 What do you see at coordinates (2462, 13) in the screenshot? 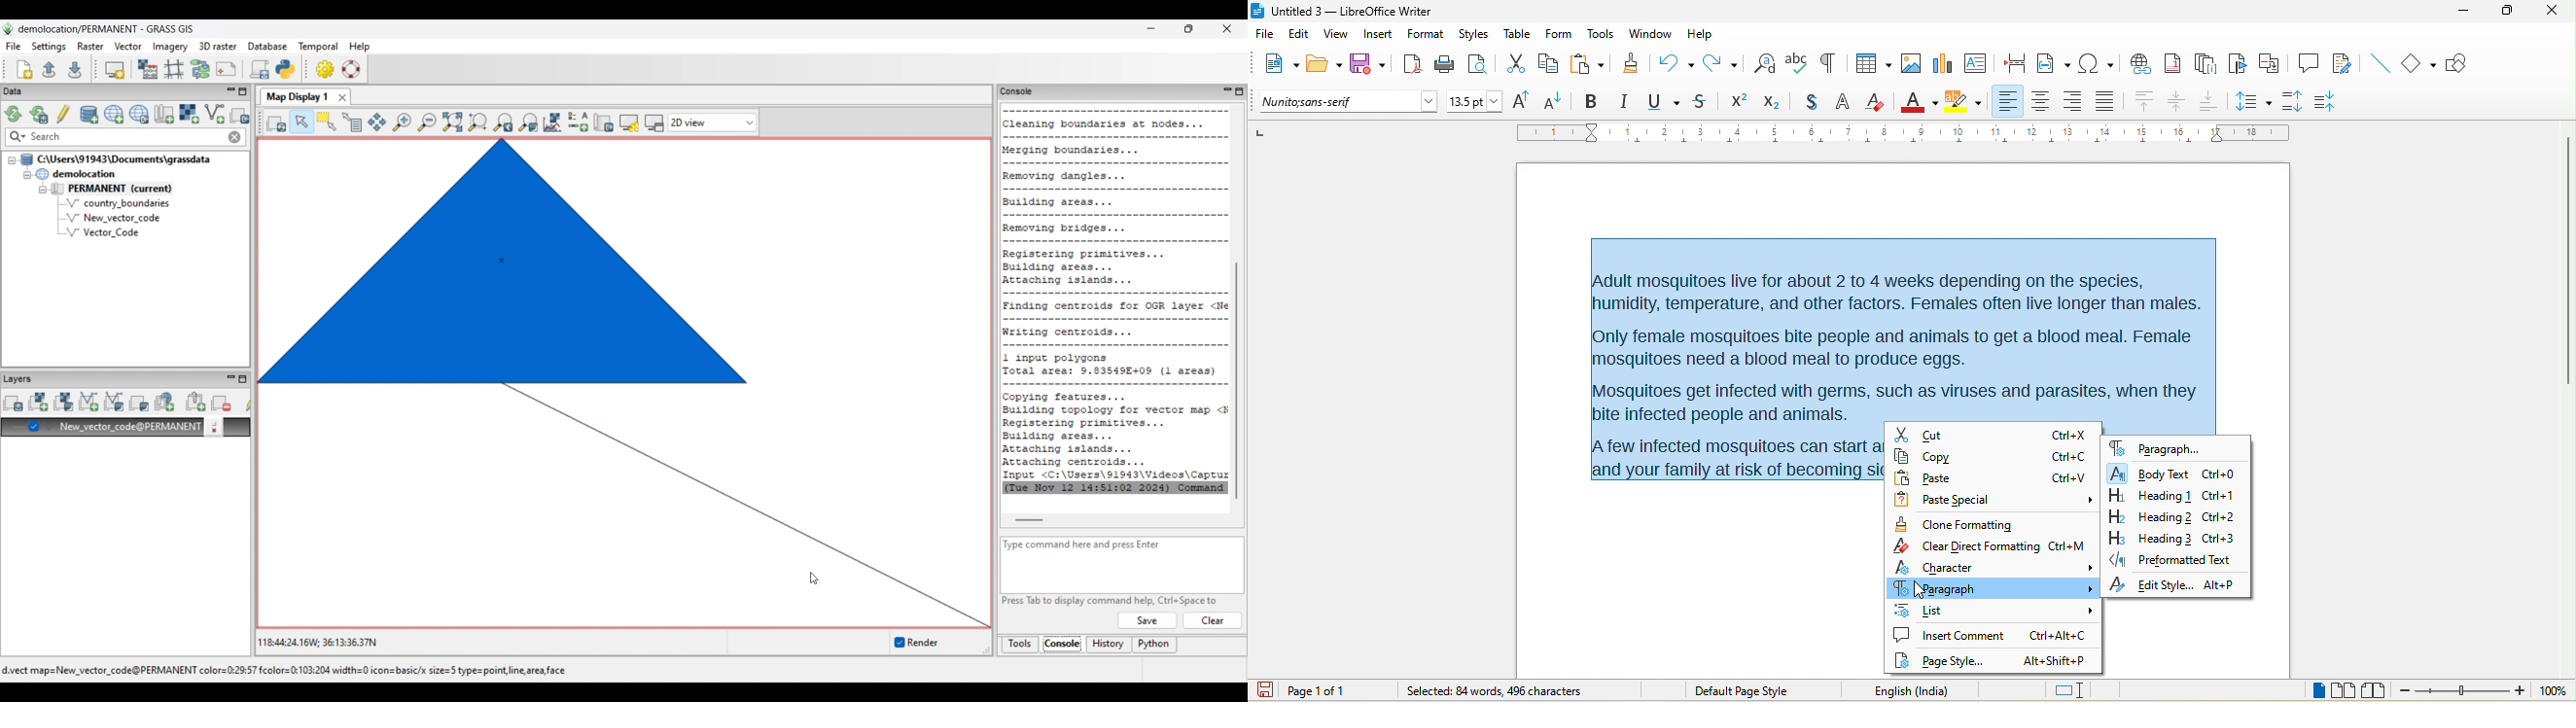
I see `minimize` at bounding box center [2462, 13].